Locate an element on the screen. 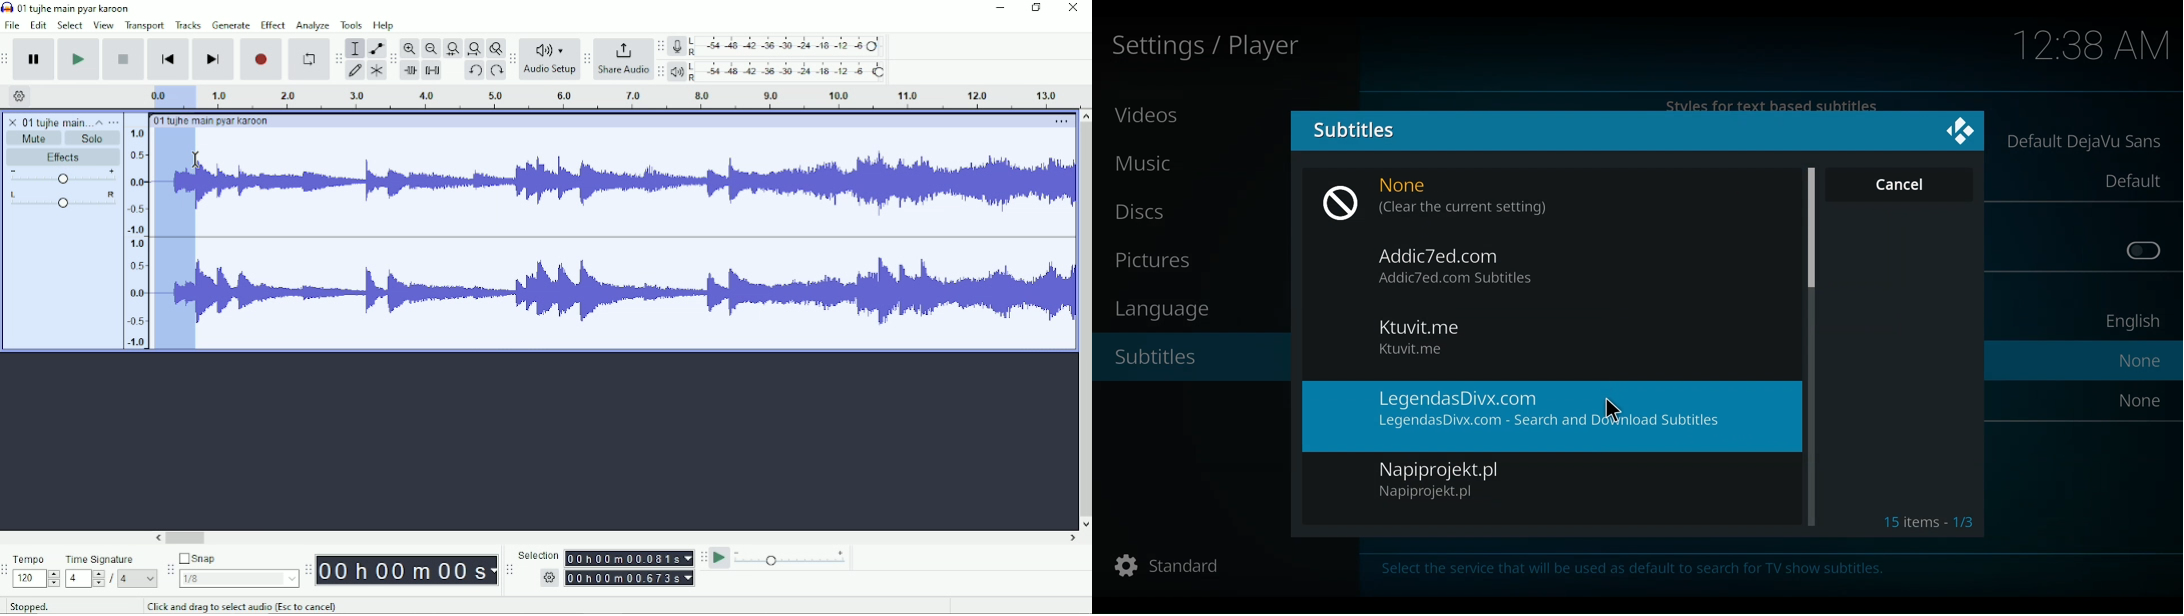 Image resolution: width=2184 pixels, height=616 pixels. Skip to start is located at coordinates (168, 60).